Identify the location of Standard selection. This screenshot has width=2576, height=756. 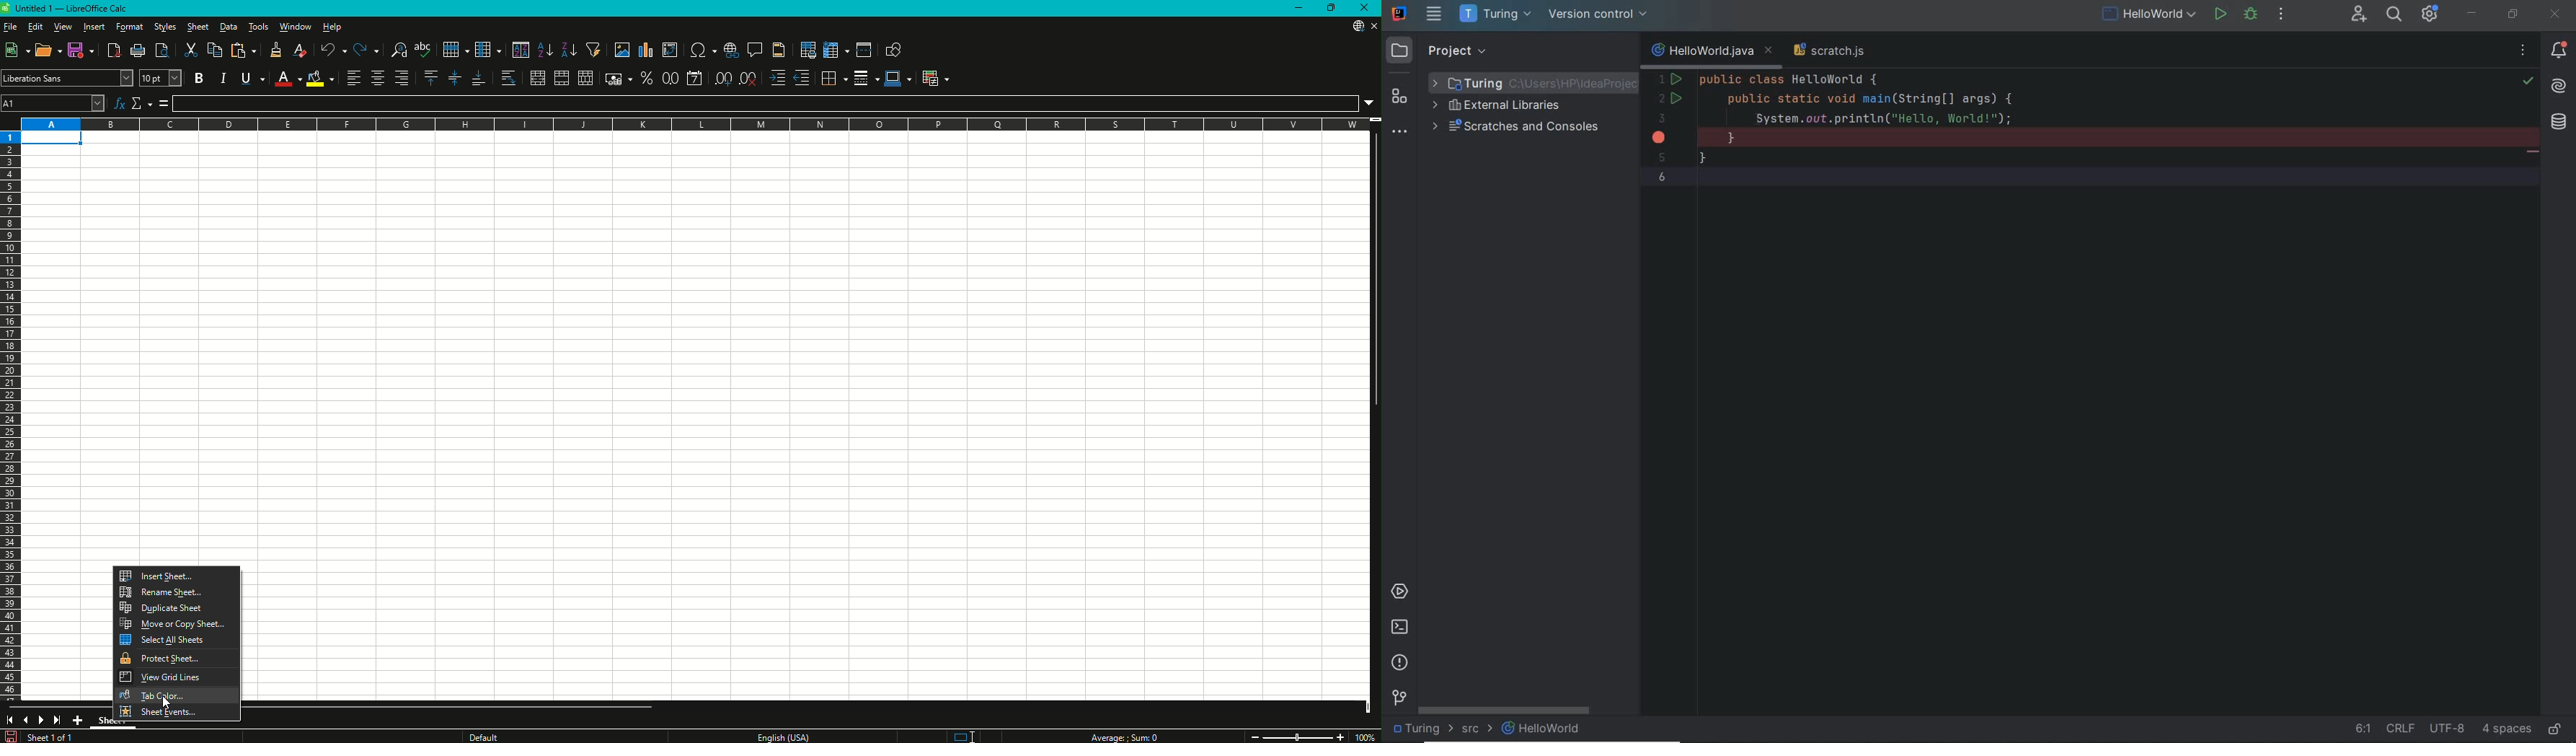
(963, 737).